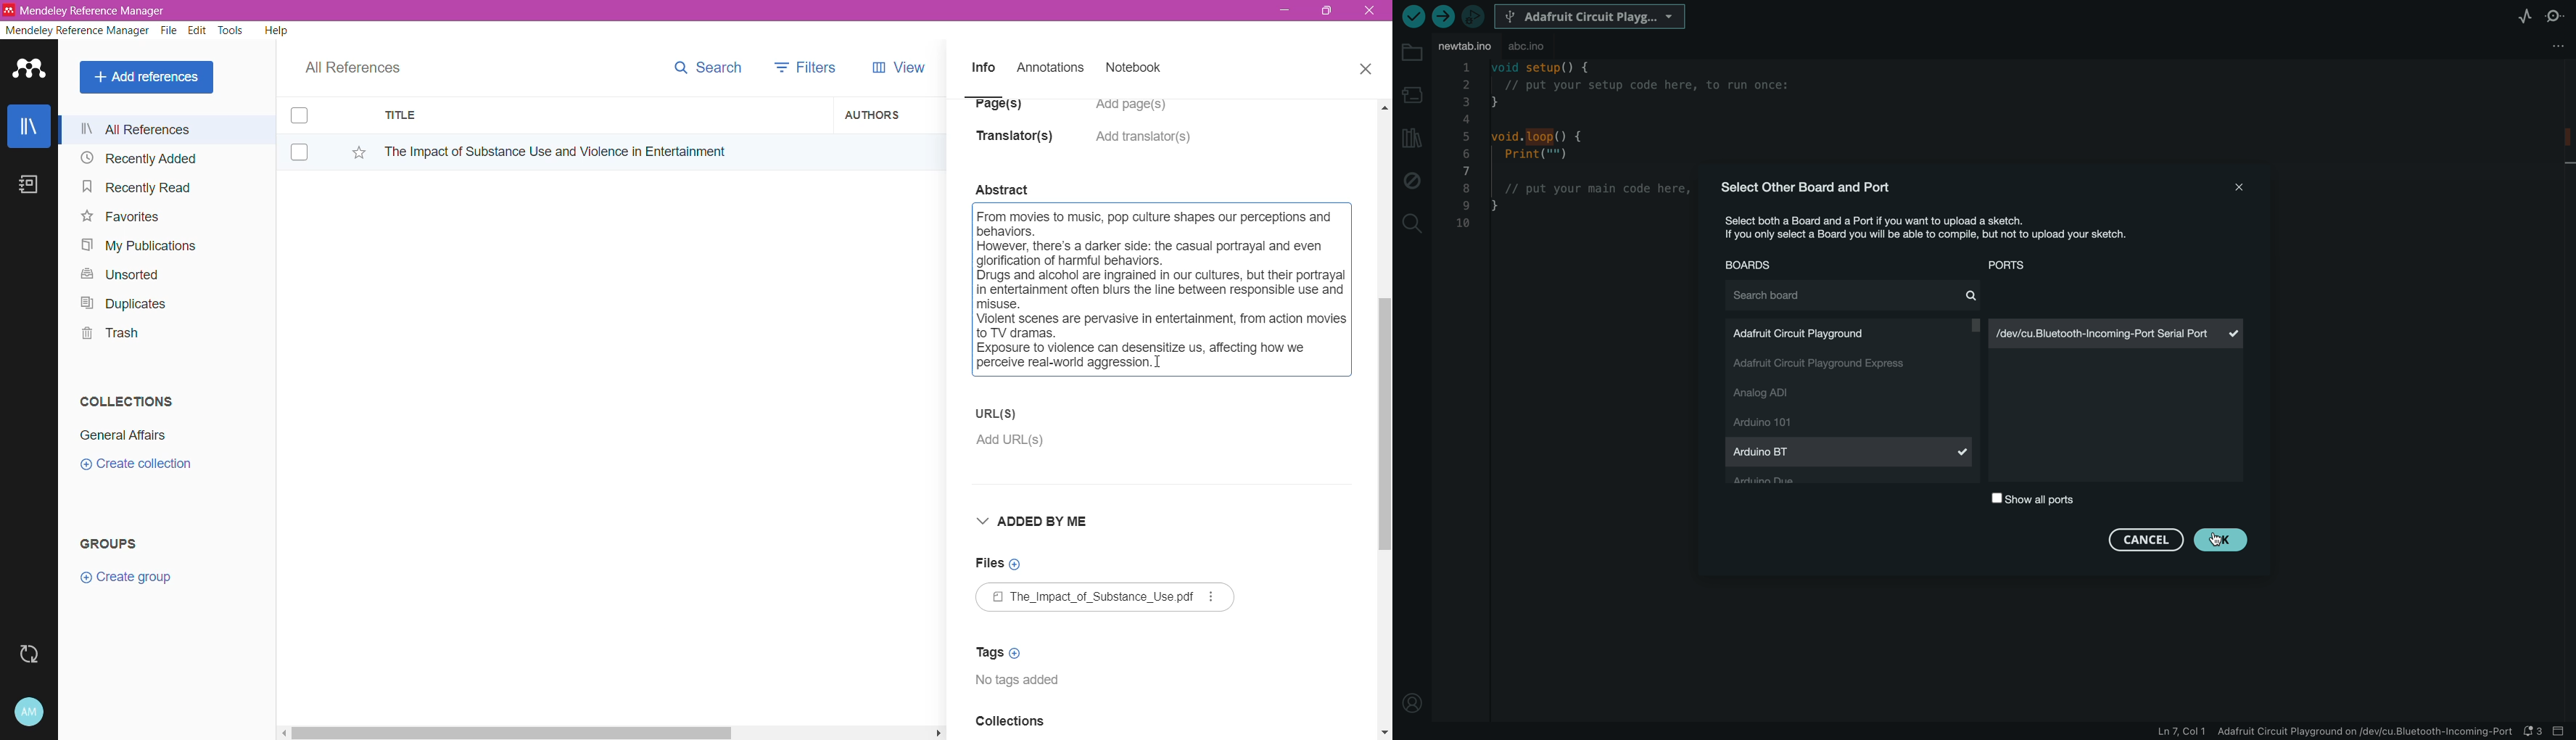 This screenshot has height=756, width=2576. What do you see at coordinates (197, 30) in the screenshot?
I see `Edit` at bounding box center [197, 30].